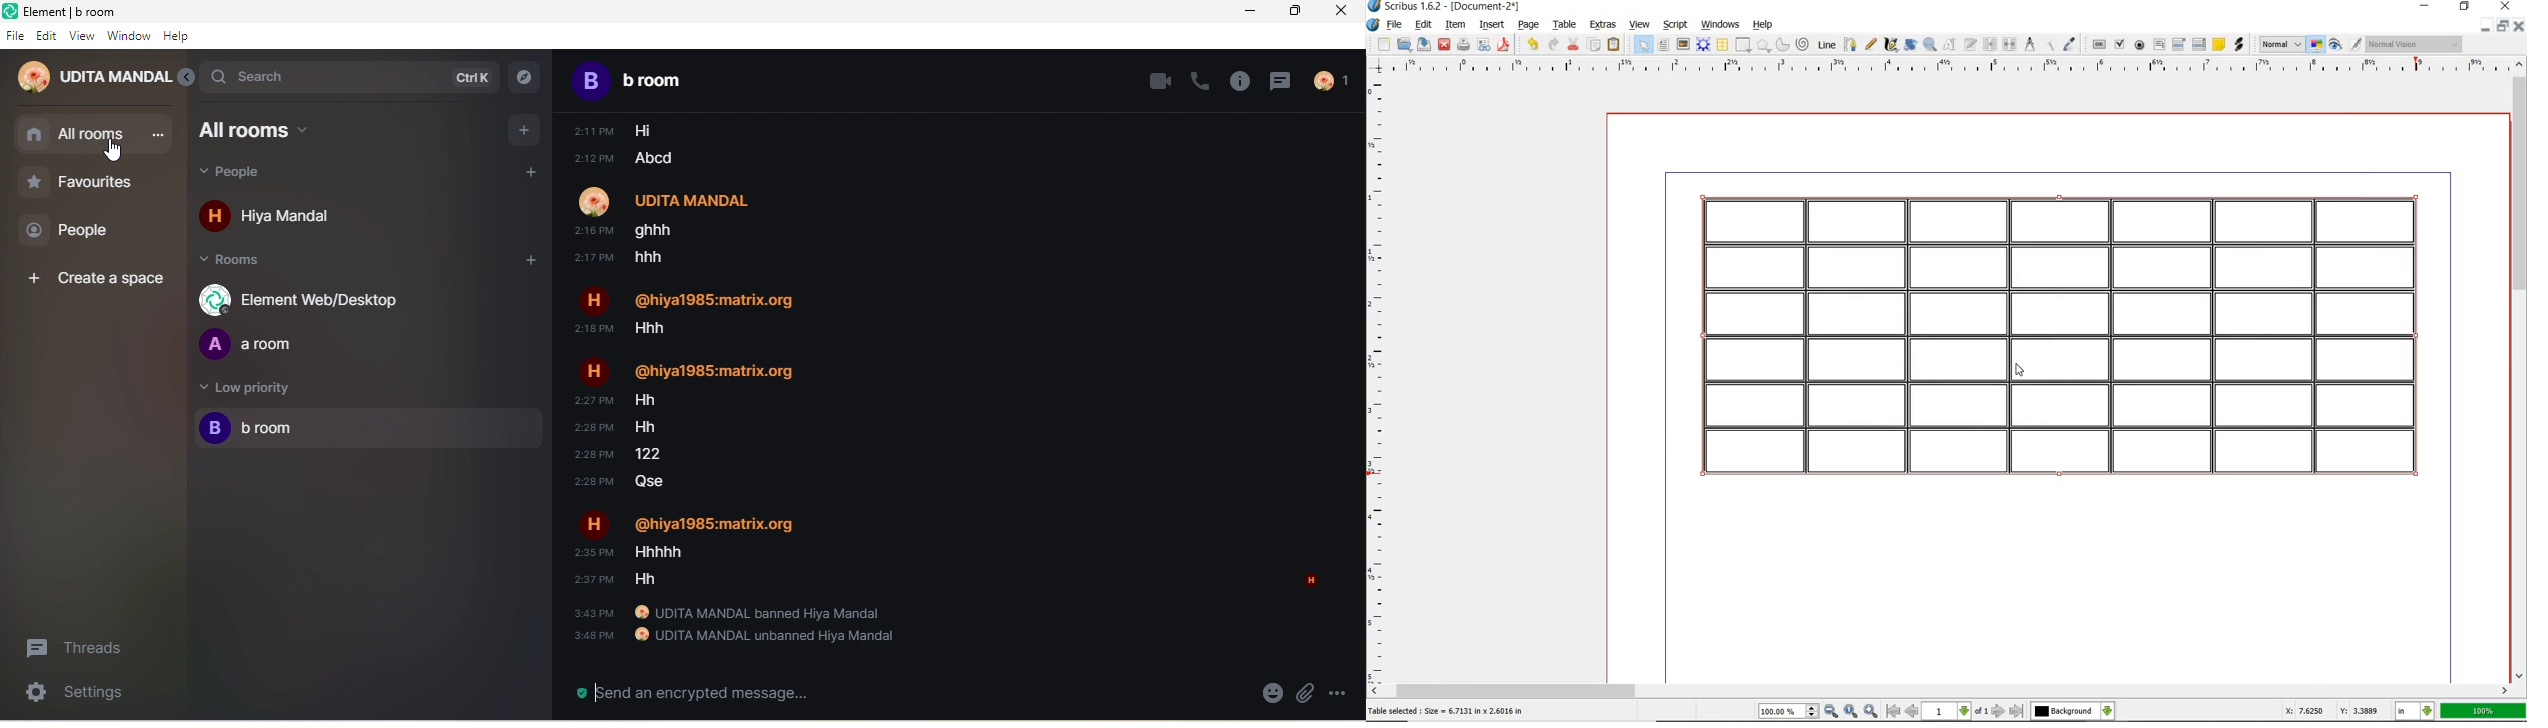 This screenshot has width=2548, height=728. Describe the element at coordinates (276, 219) in the screenshot. I see `hiya mandal` at that location.